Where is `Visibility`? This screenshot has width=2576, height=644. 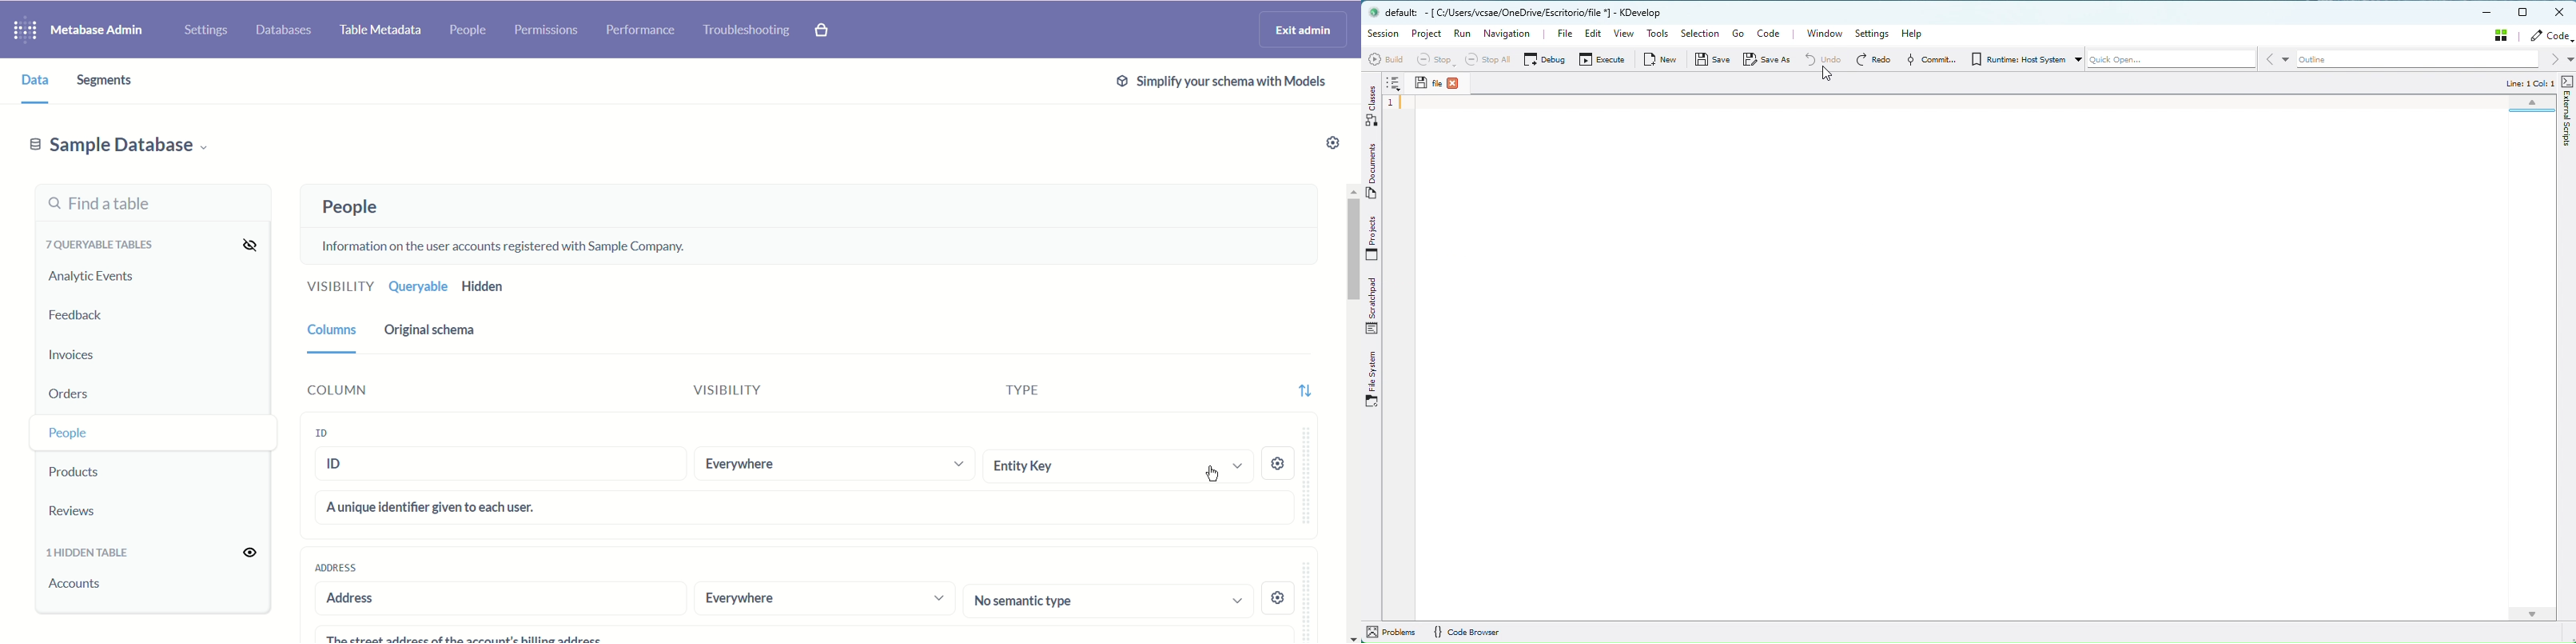
Visibility is located at coordinates (337, 288).